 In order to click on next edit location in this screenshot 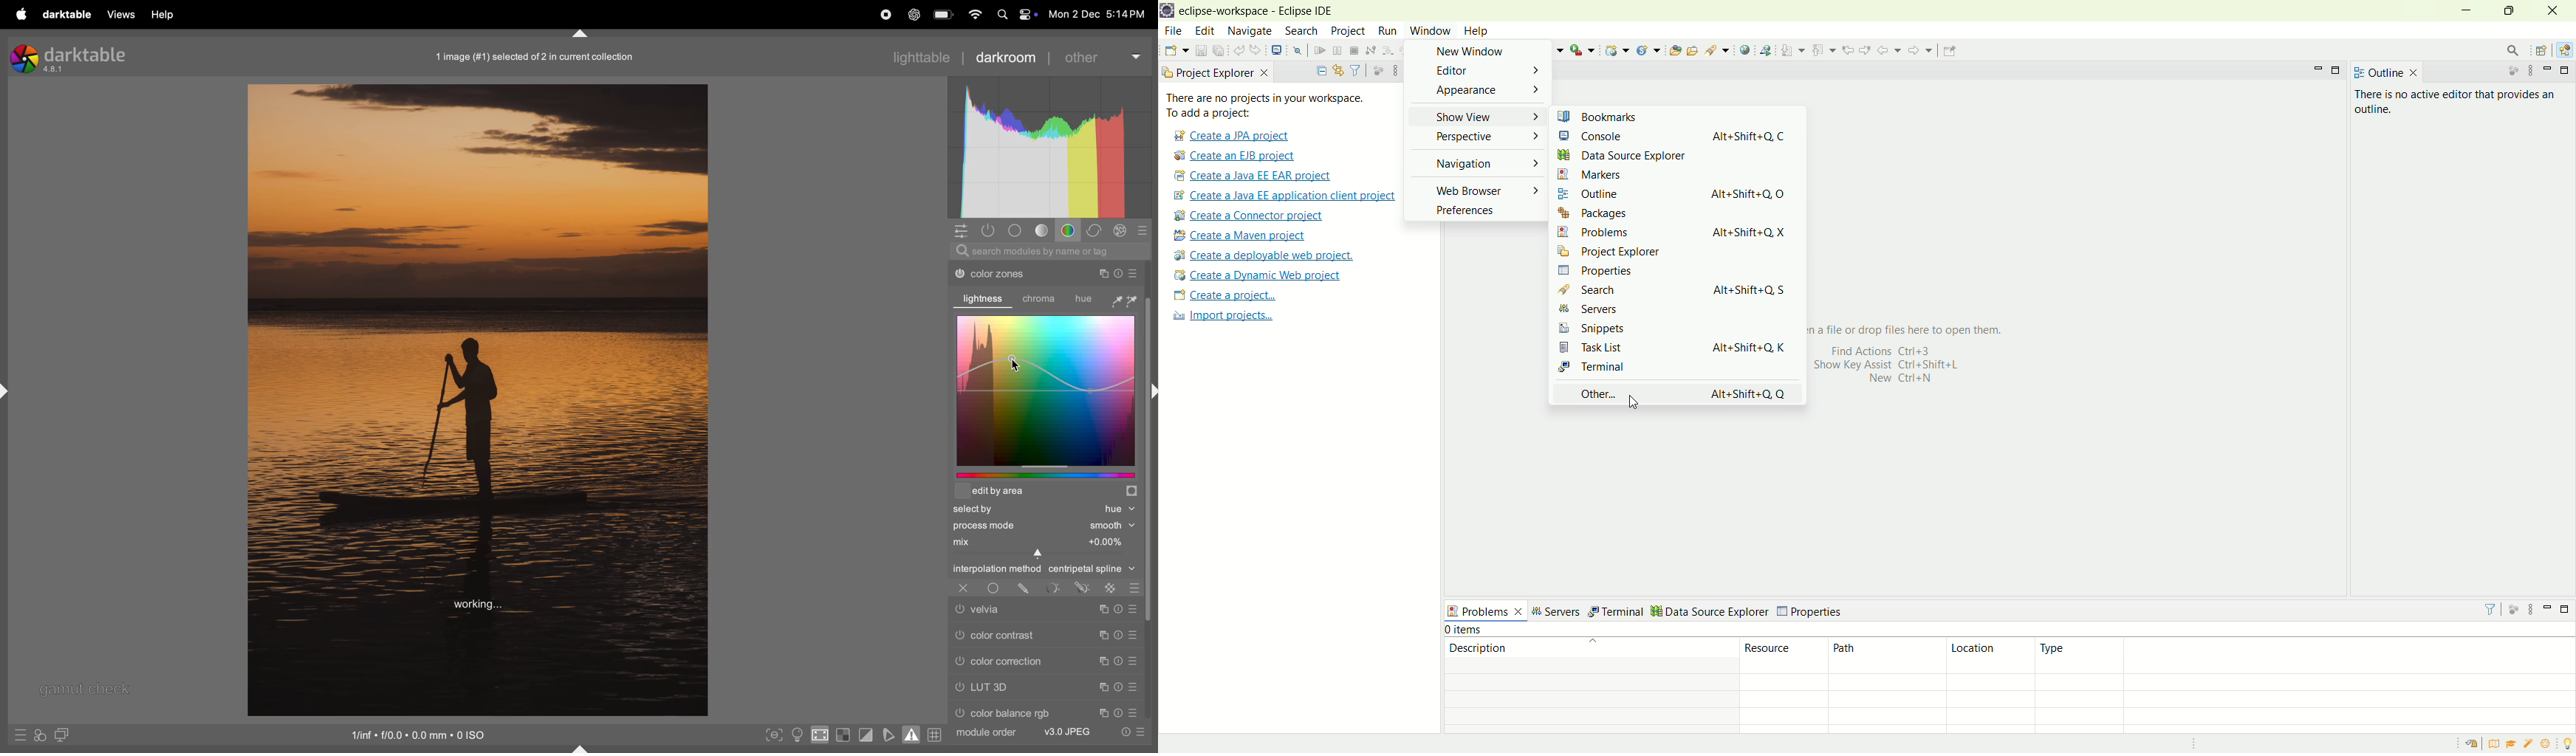, I will do `click(1866, 49)`.